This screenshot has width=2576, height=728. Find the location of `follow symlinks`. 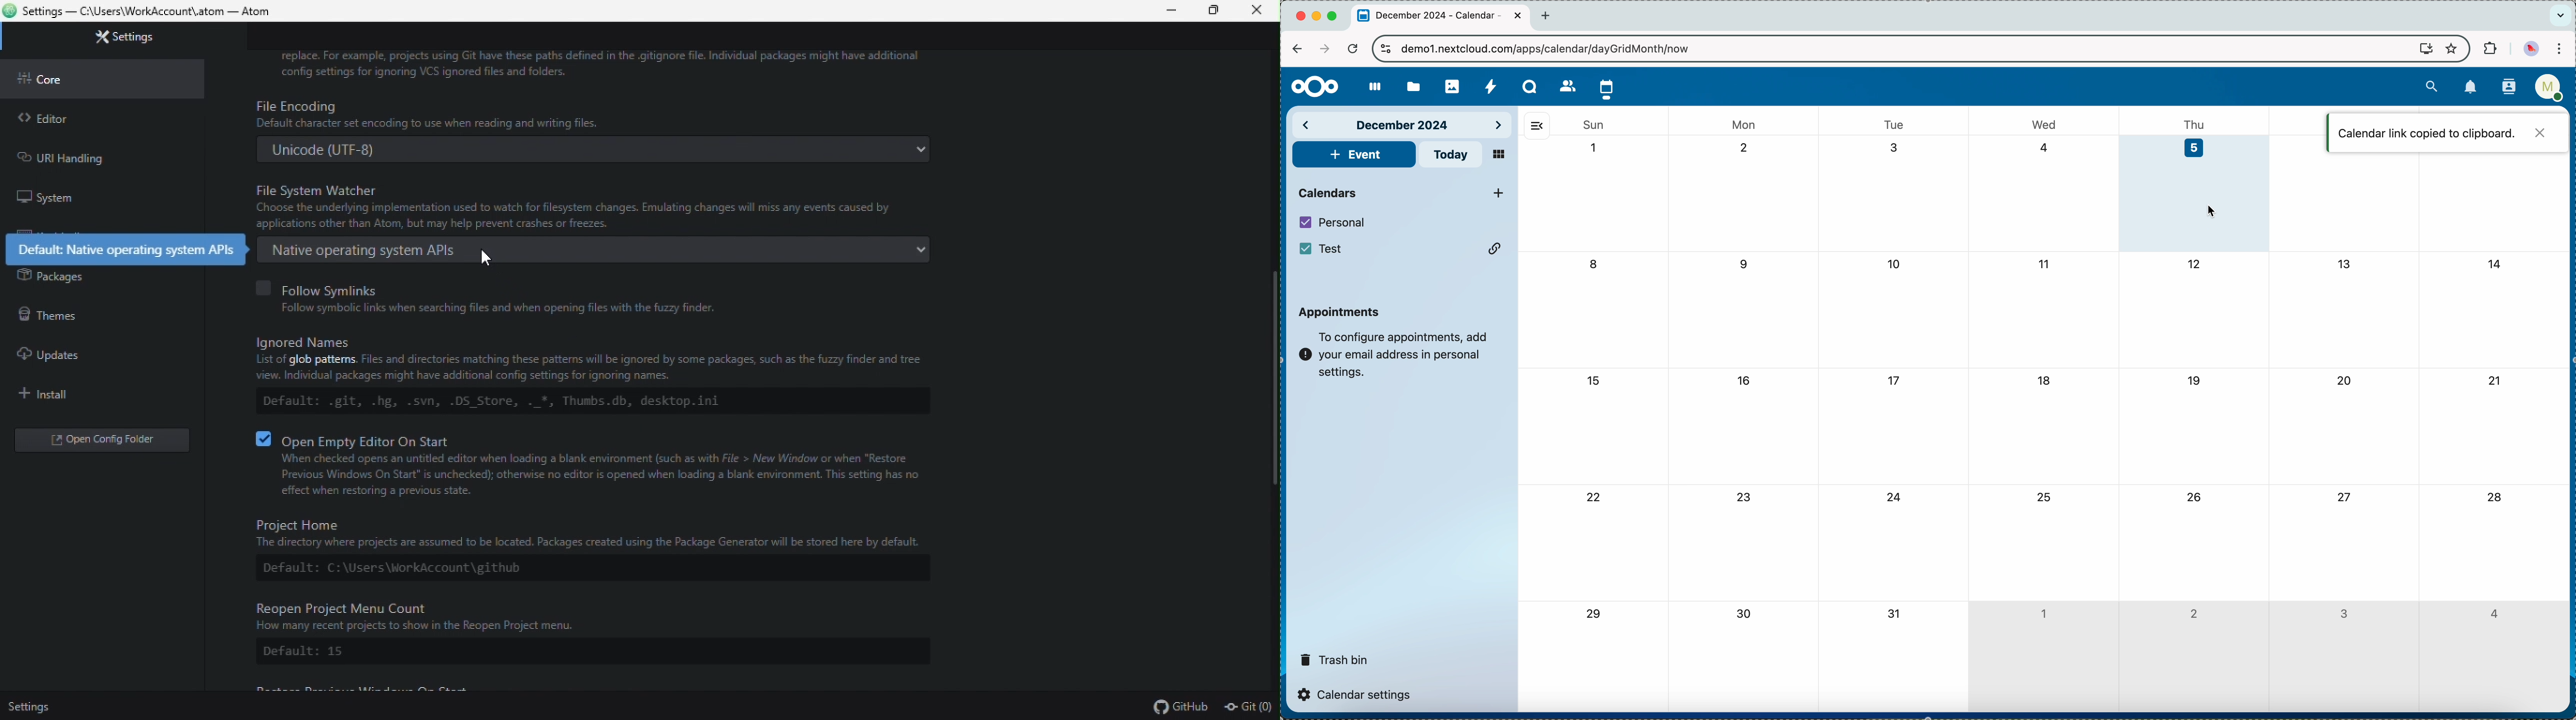

follow symlinks is located at coordinates (546, 294).